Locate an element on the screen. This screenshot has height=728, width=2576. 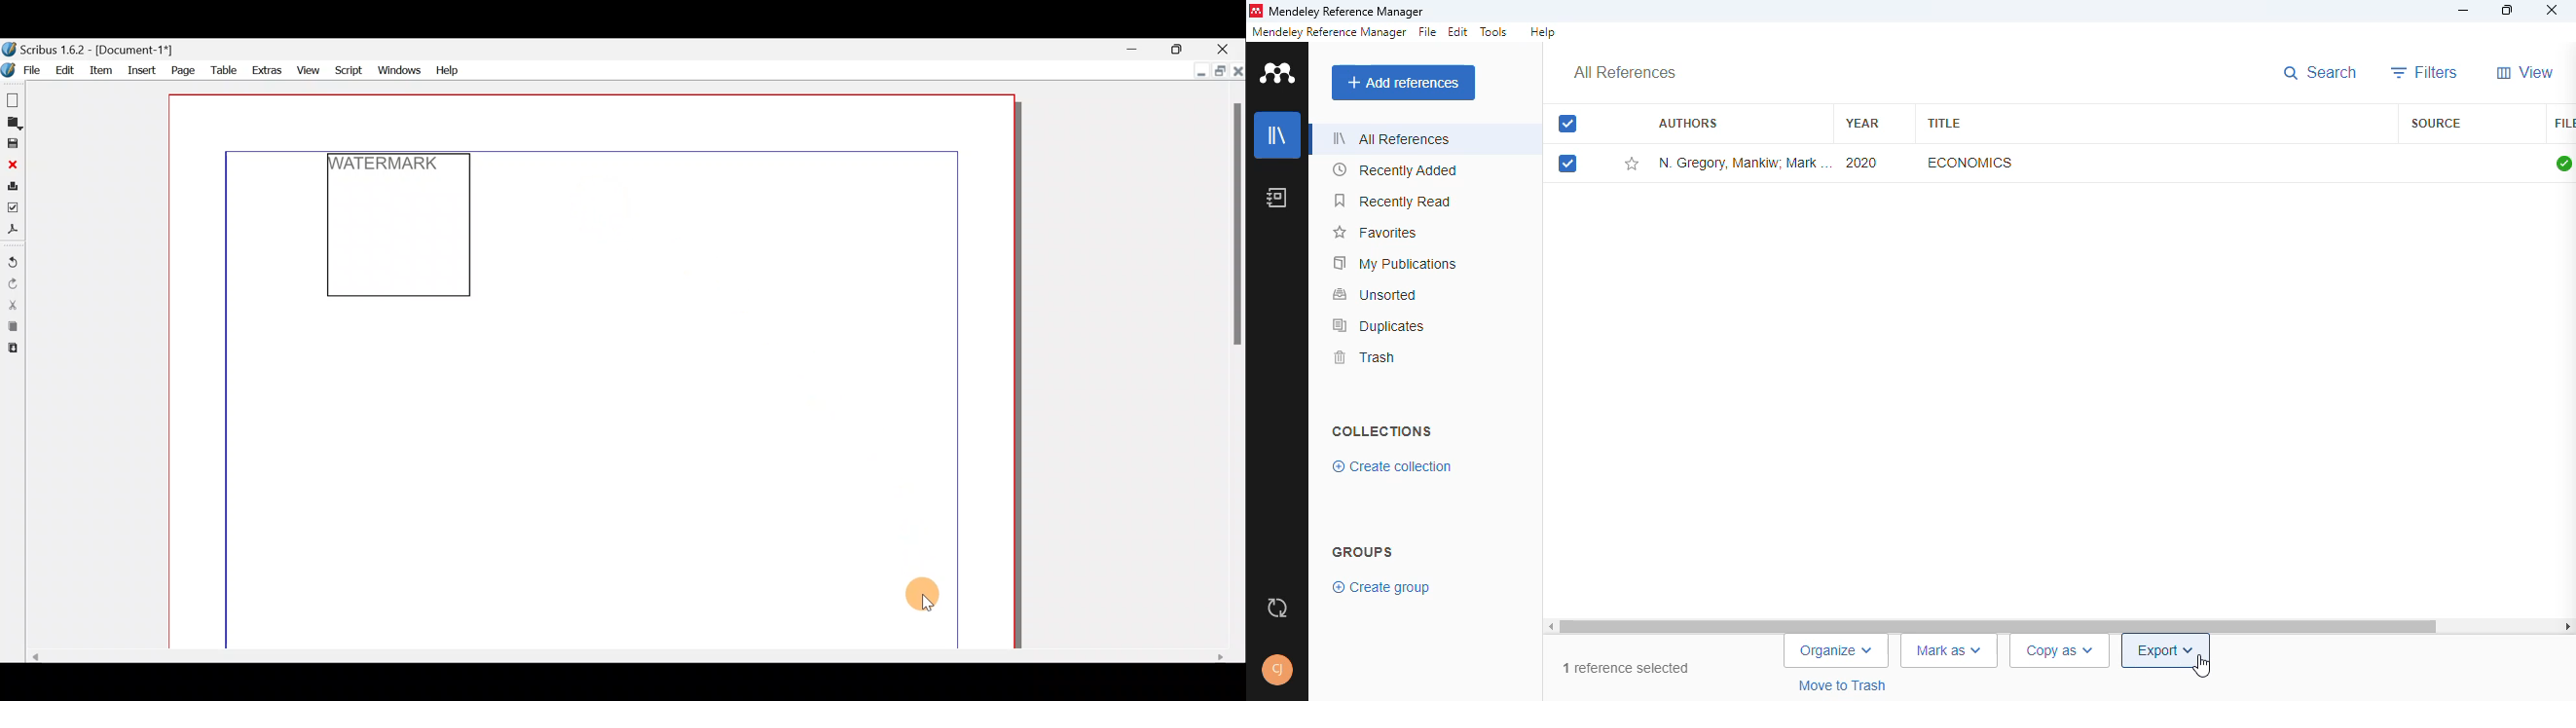
my publications is located at coordinates (1396, 263).